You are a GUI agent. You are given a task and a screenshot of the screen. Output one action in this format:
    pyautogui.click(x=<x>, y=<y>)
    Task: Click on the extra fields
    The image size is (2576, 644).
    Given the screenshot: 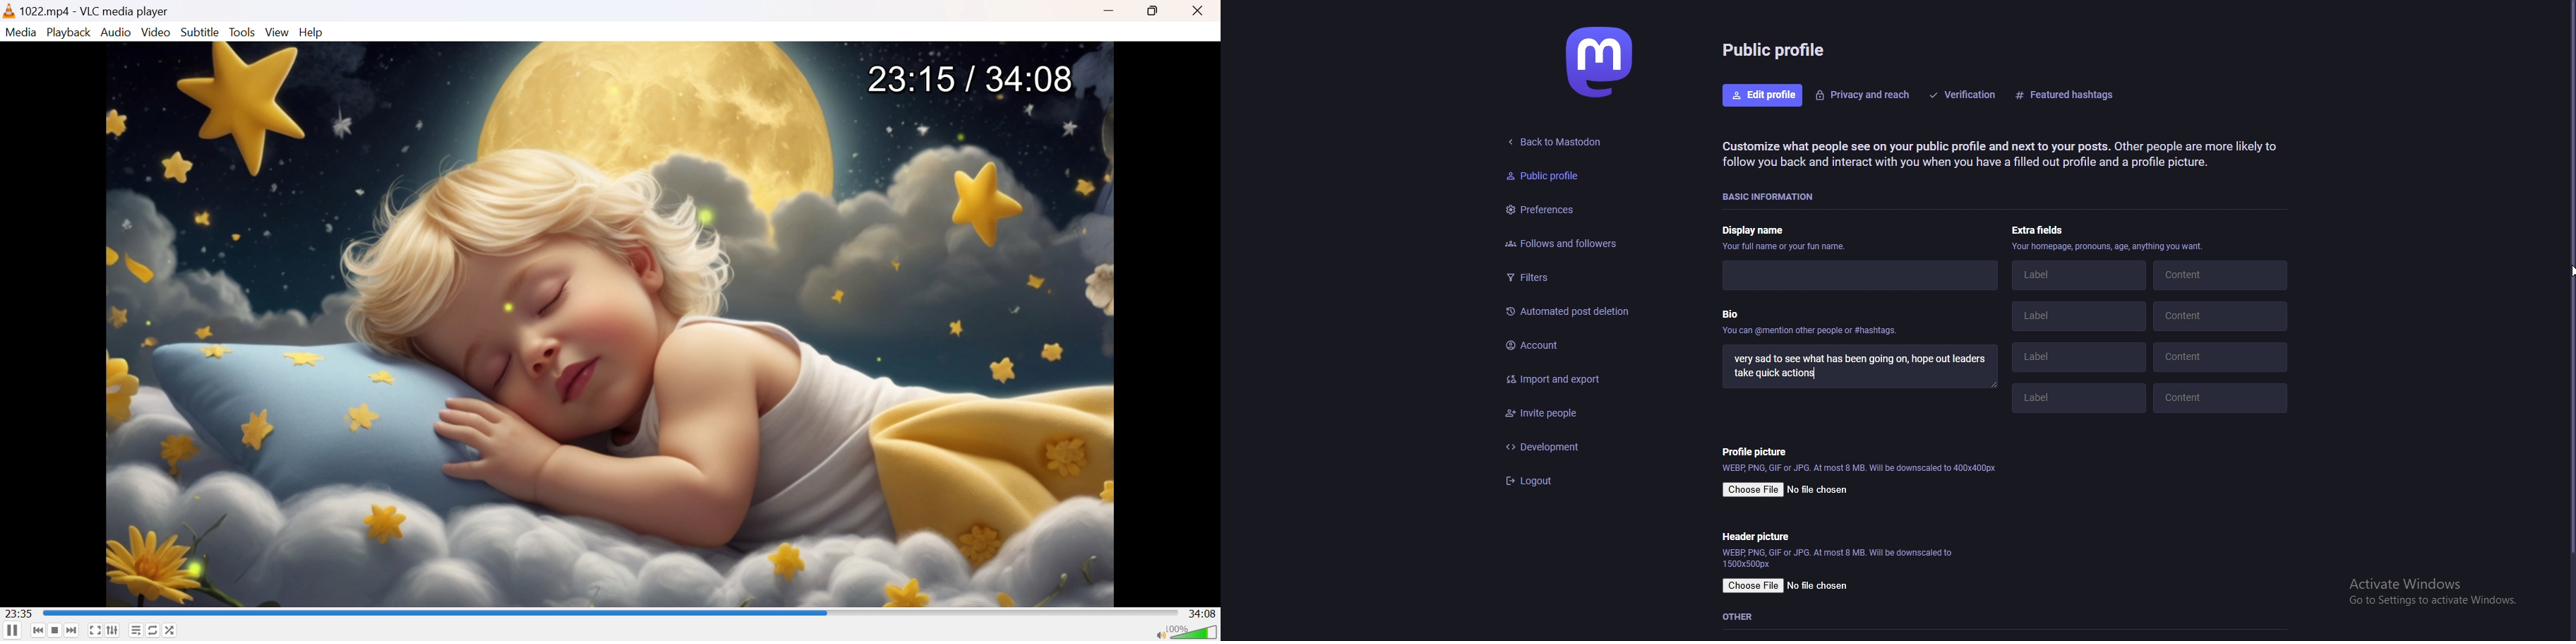 What is the action you would take?
    pyautogui.click(x=2039, y=229)
    